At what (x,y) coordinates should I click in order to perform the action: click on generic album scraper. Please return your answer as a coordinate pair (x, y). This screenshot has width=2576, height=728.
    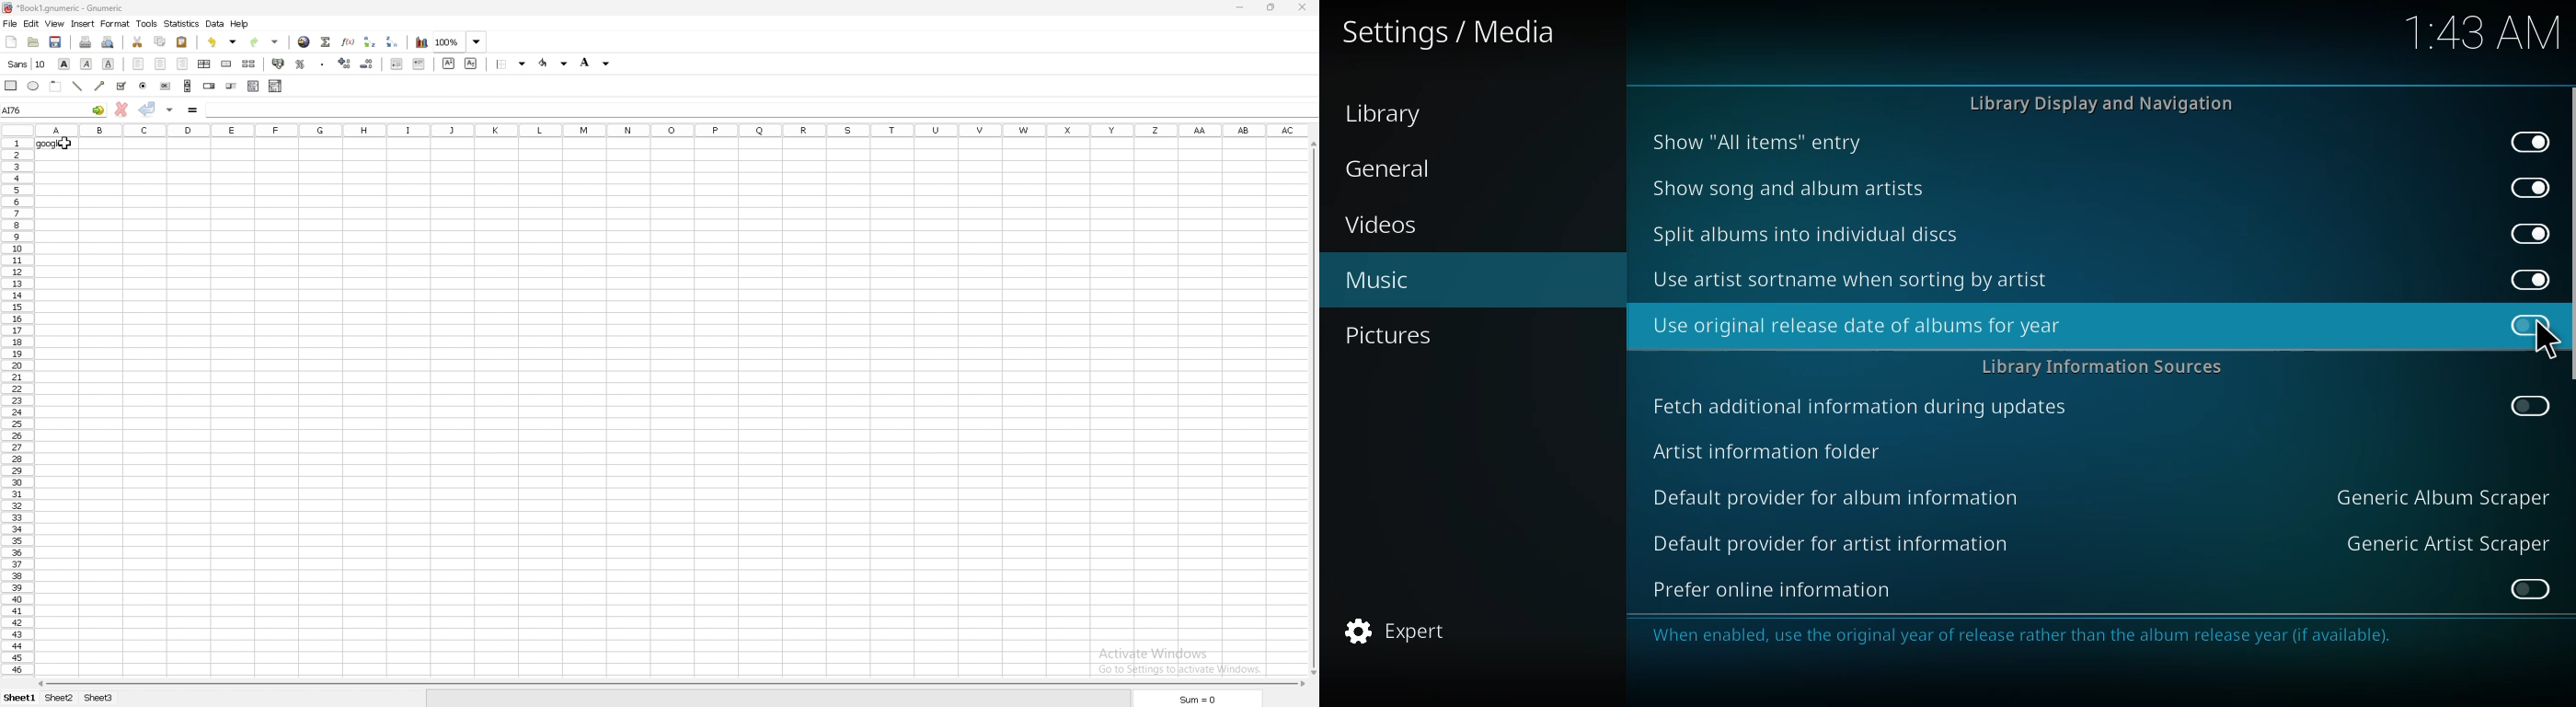
    Looking at the image, I should click on (2441, 496).